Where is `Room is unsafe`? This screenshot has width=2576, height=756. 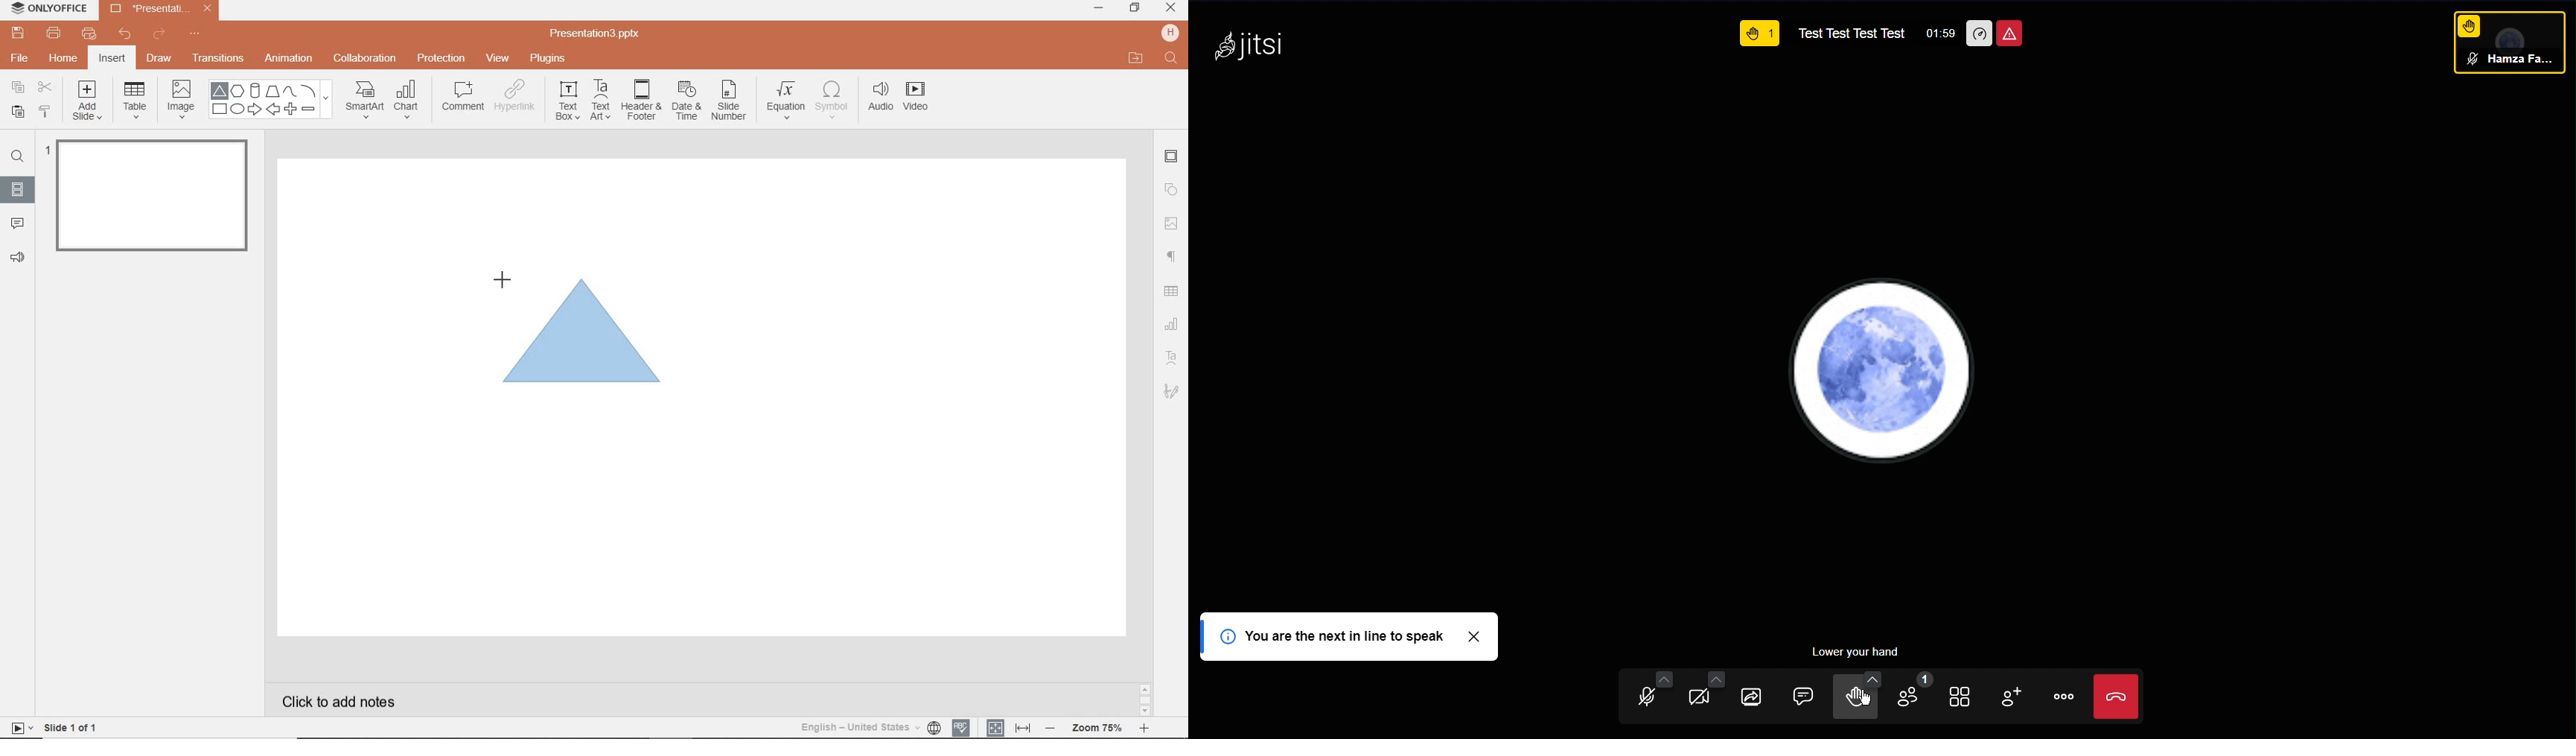 Room is unsafe is located at coordinates (2011, 33).